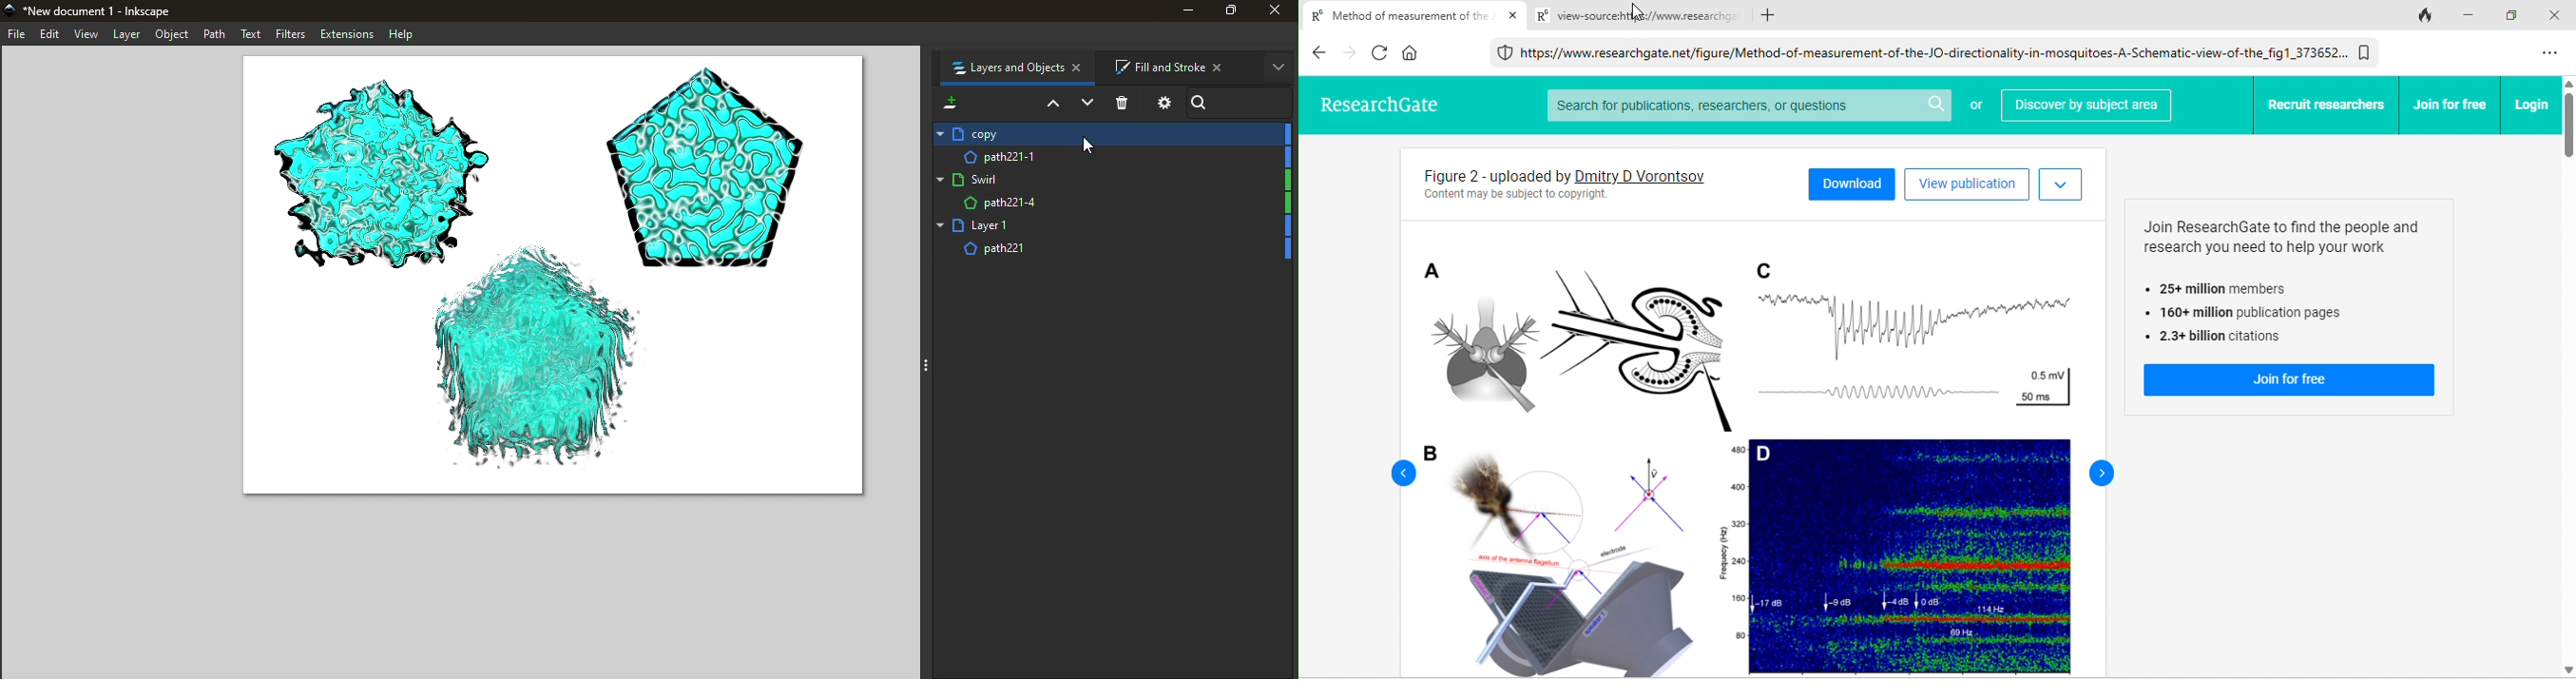 Image resolution: width=2576 pixels, height=700 pixels. I want to click on Layer, so click(1112, 249).